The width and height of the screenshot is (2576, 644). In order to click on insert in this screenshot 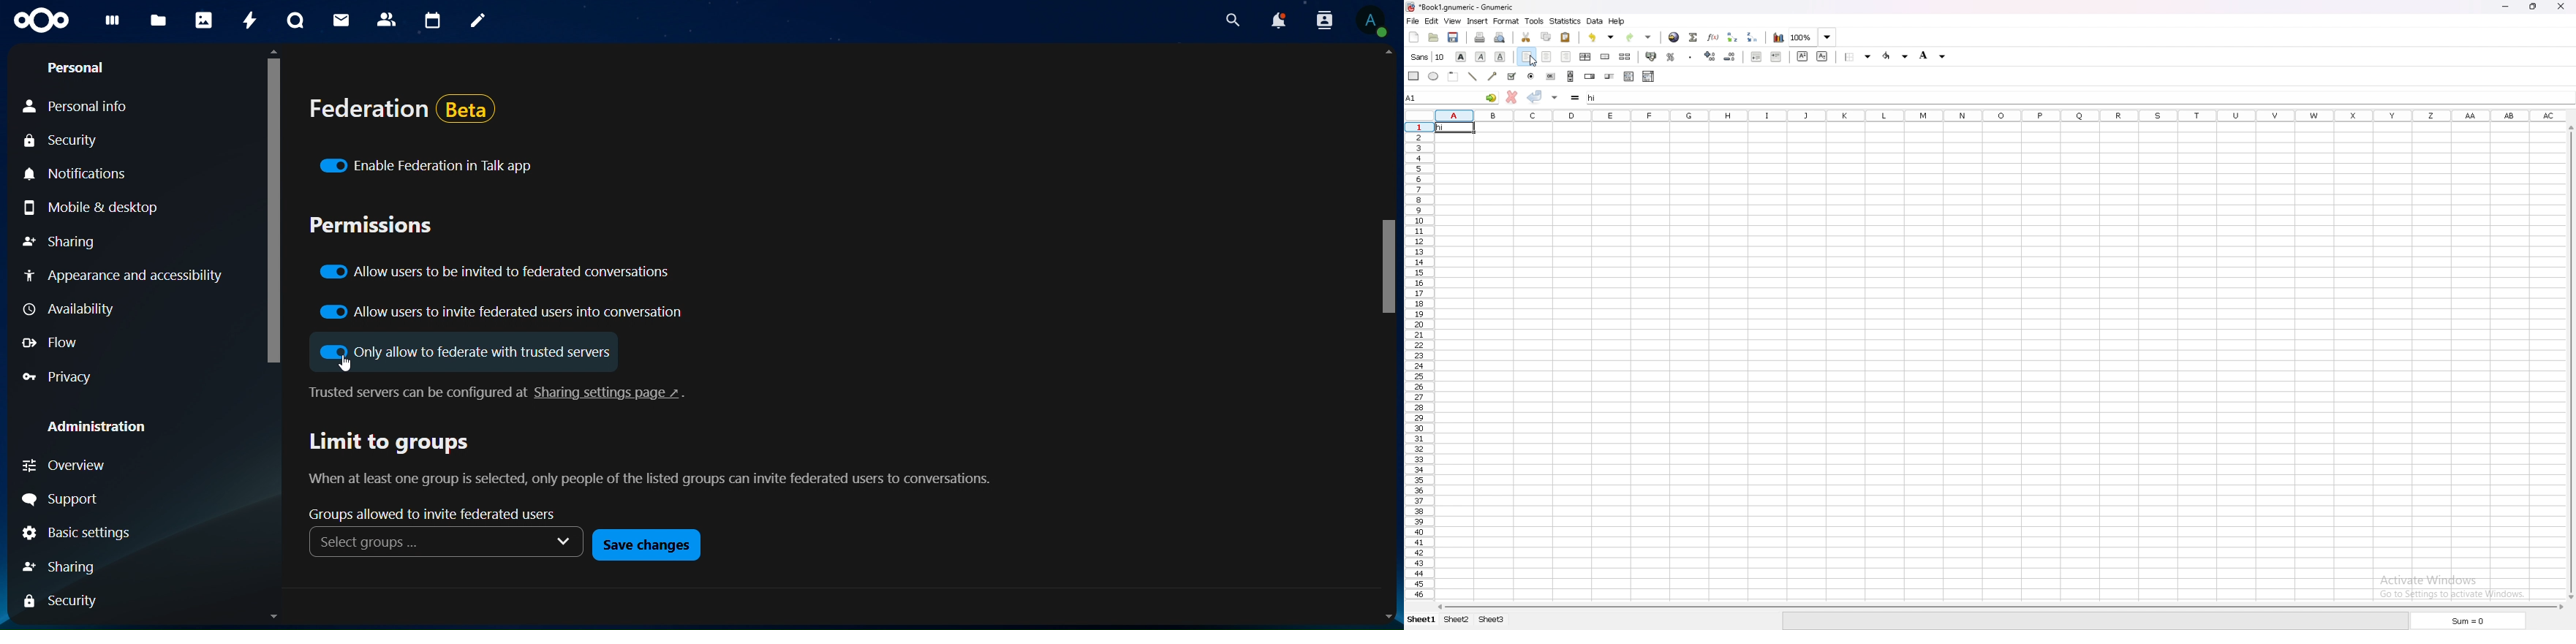, I will do `click(1477, 21)`.